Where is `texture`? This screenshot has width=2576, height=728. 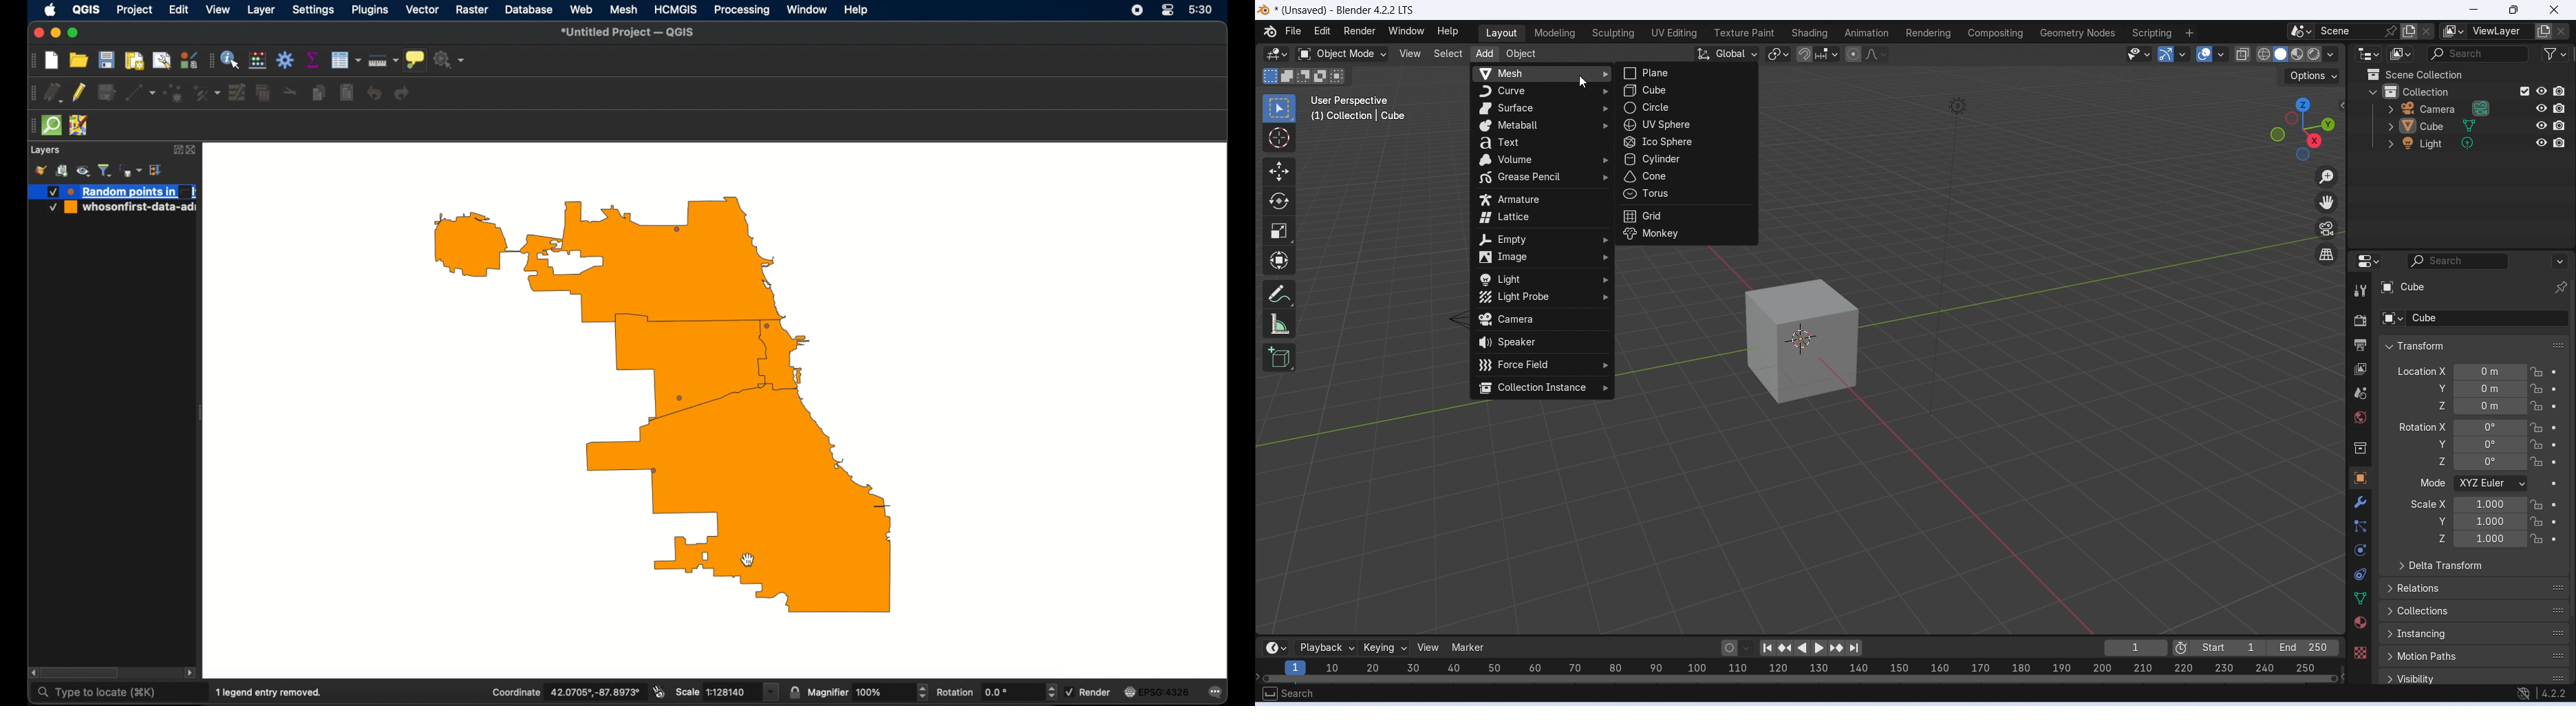
texture is located at coordinates (2360, 652).